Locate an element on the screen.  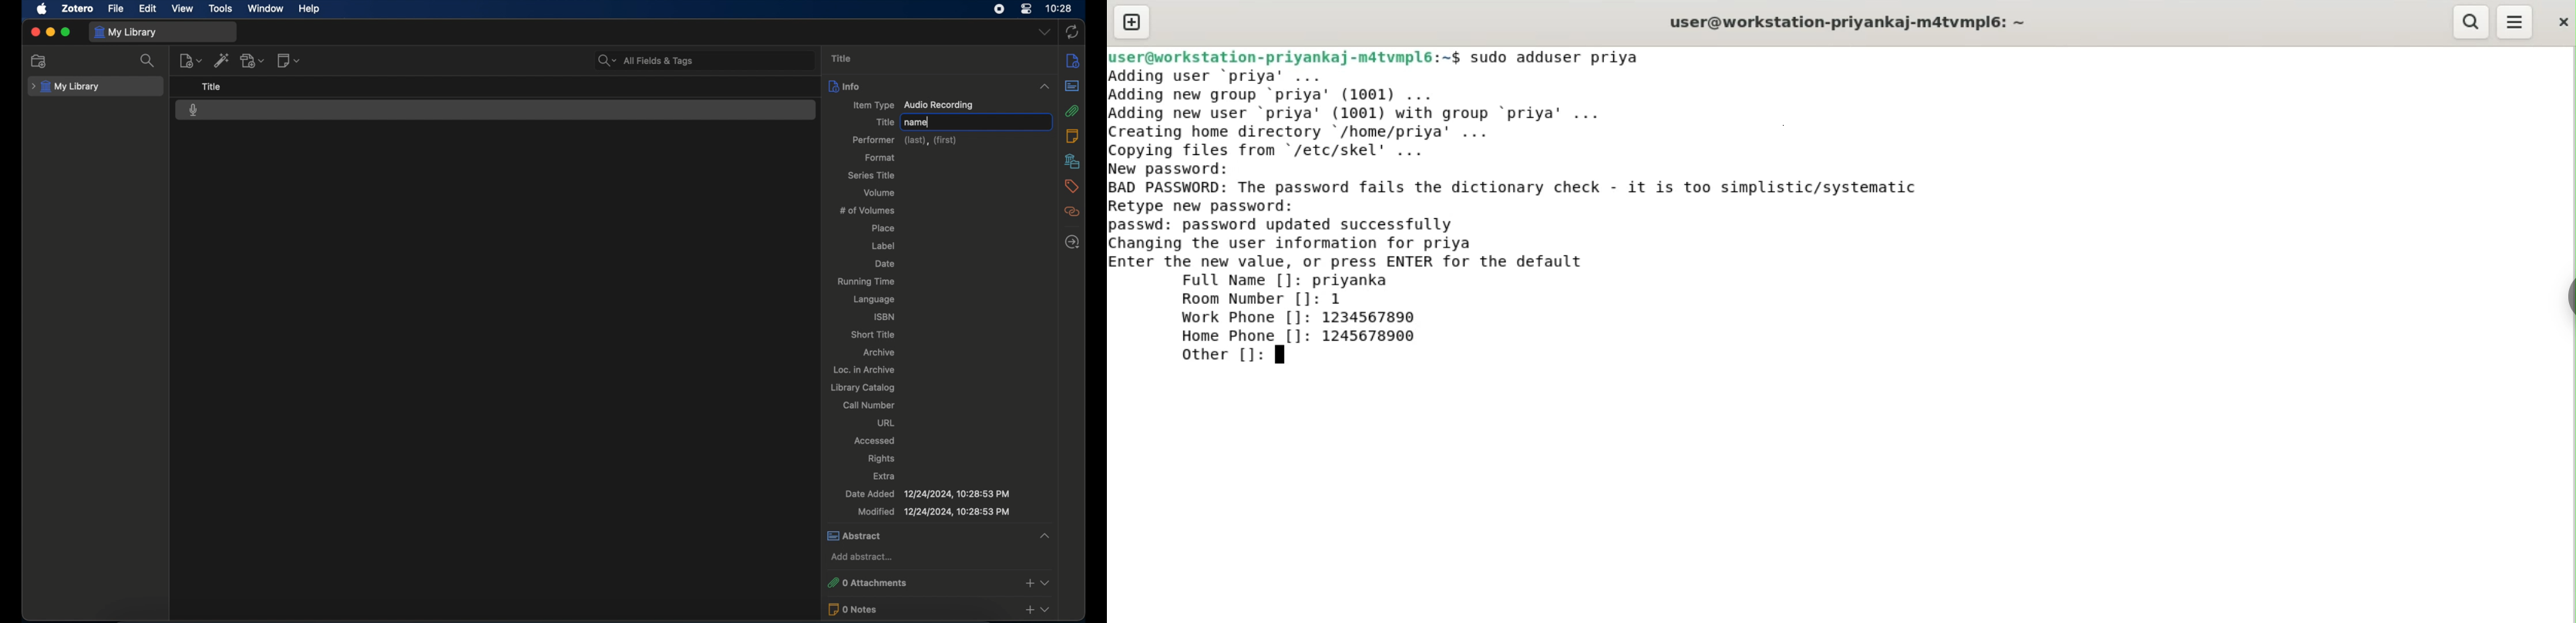
edit is located at coordinates (148, 9).